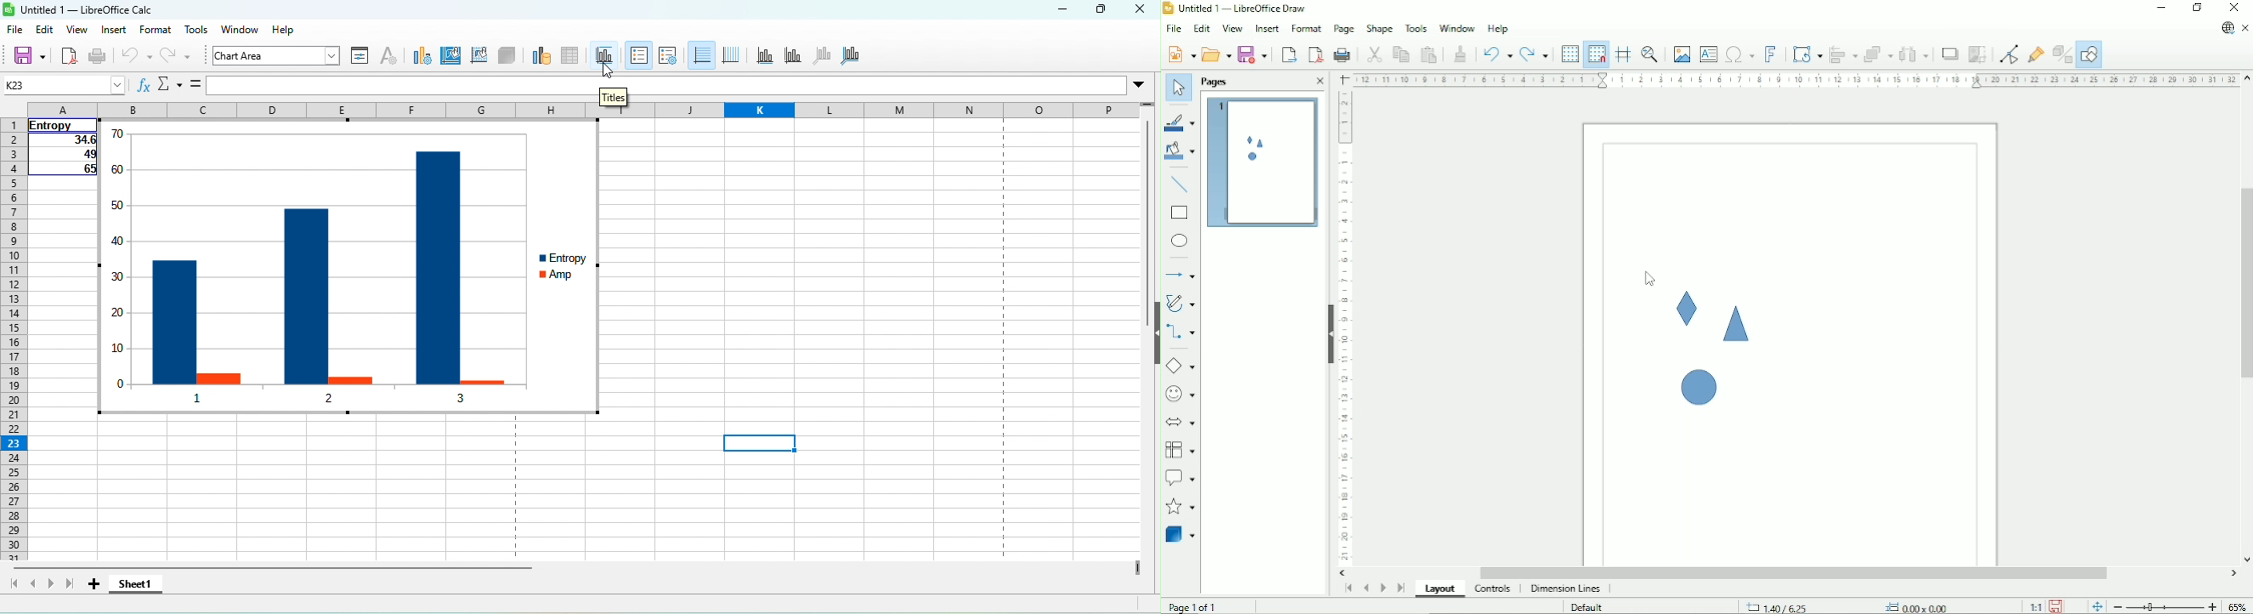 This screenshot has width=2268, height=616. Describe the element at coordinates (82, 11) in the screenshot. I see `untitled 1- libre office cala` at that location.